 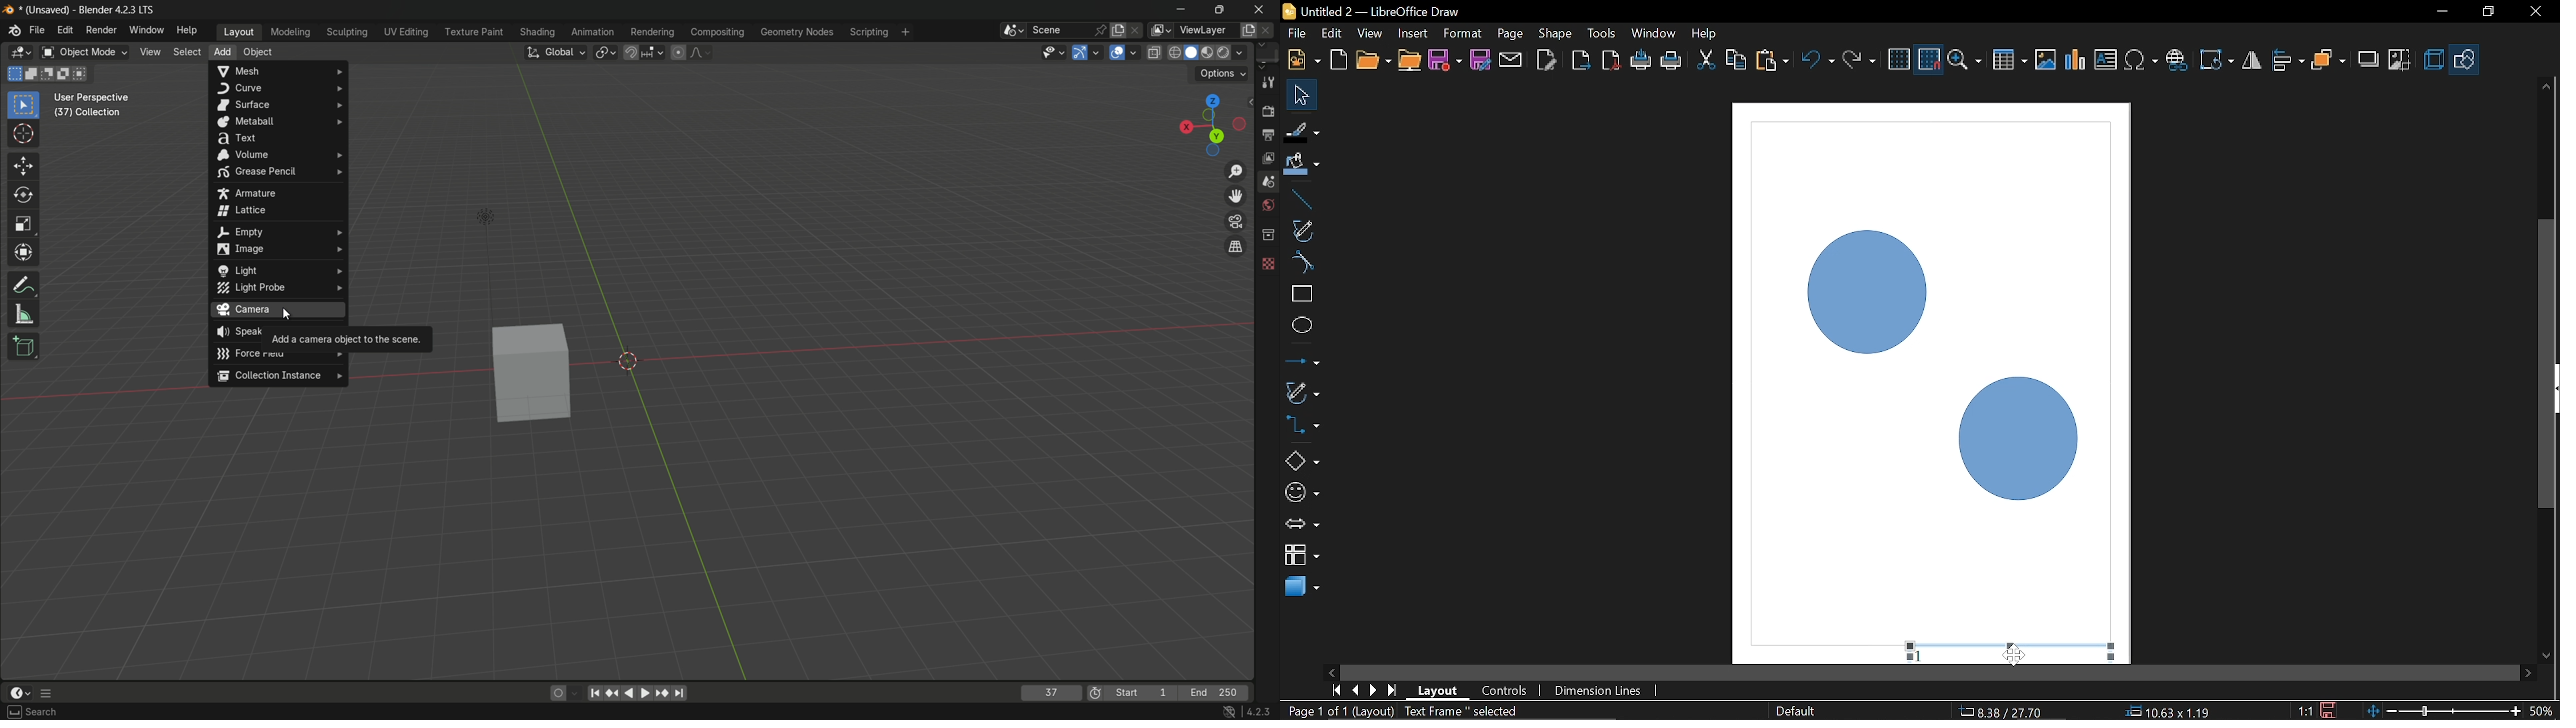 What do you see at coordinates (50, 73) in the screenshot?
I see `subtract existing selection` at bounding box center [50, 73].